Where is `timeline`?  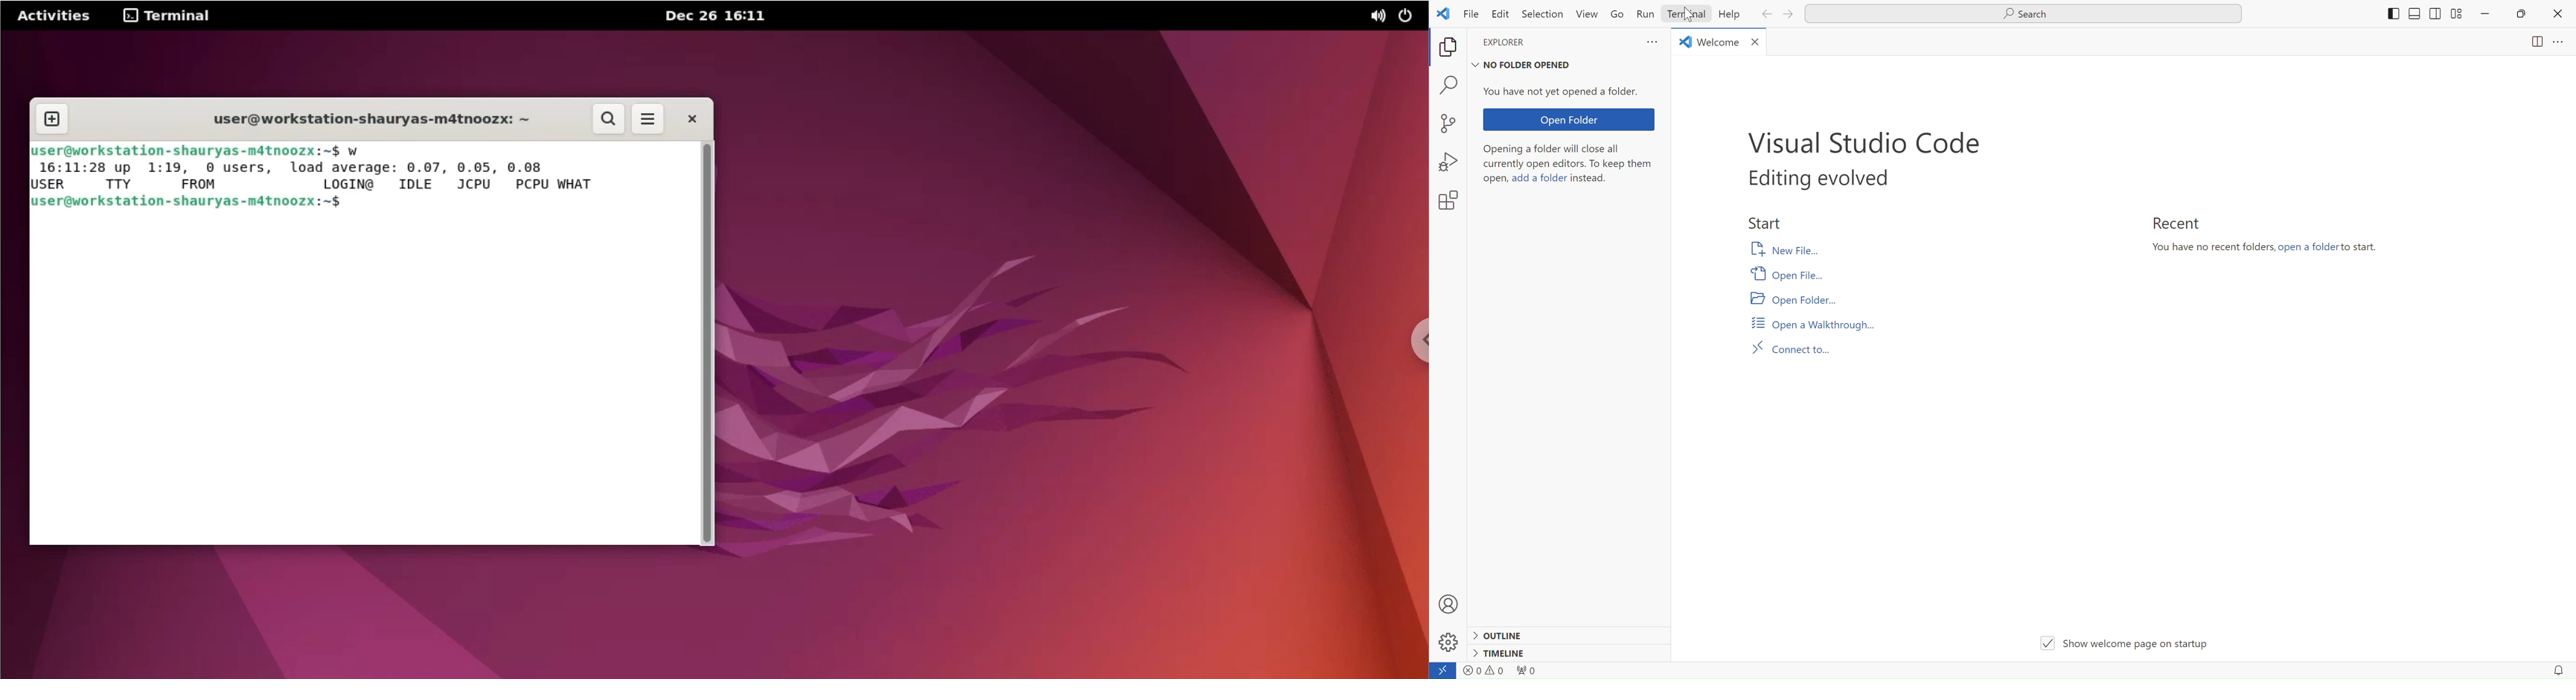 timeline is located at coordinates (1506, 653).